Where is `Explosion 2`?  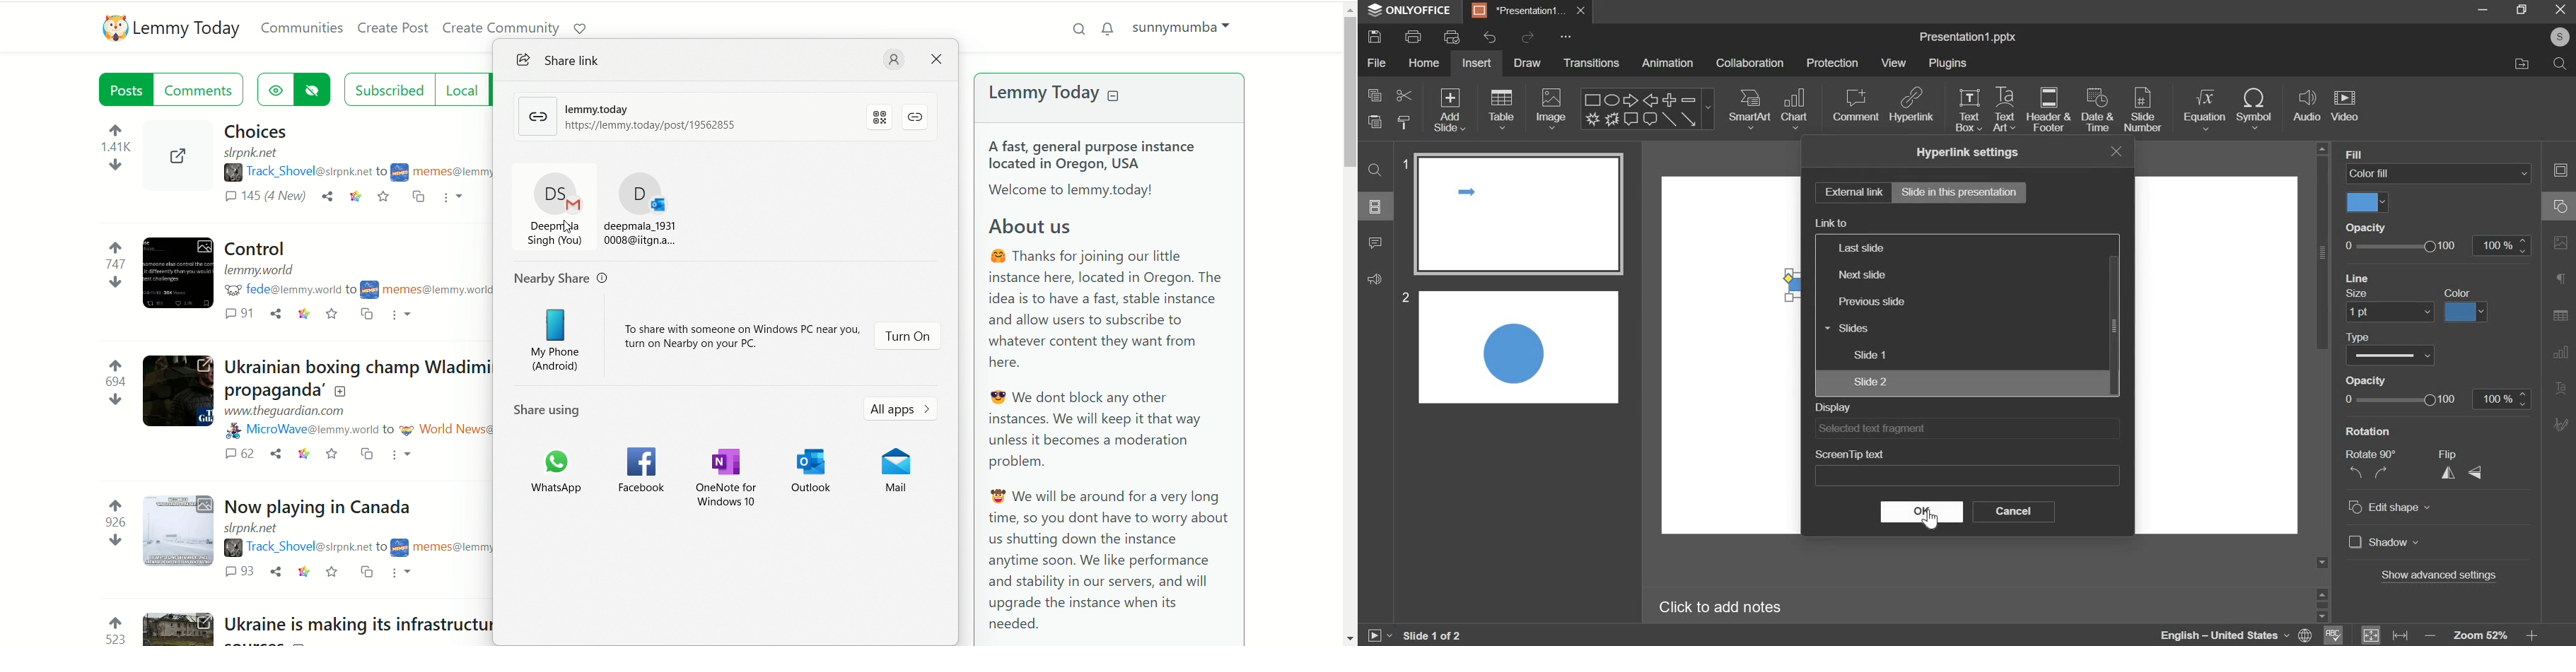
Explosion 2 is located at coordinates (1613, 118).